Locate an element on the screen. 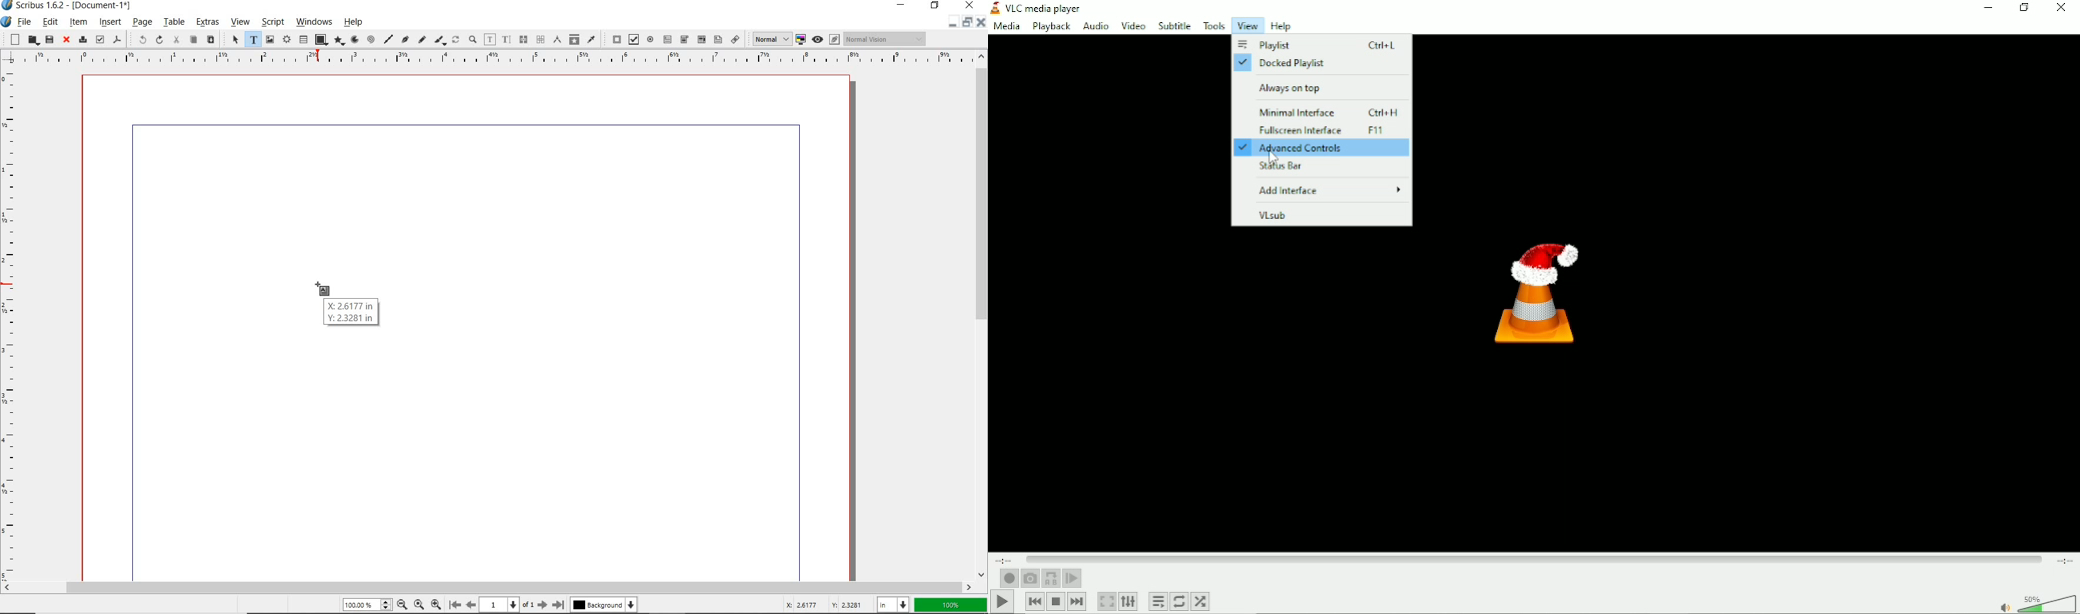 The width and height of the screenshot is (2100, 616). pdf radio button is located at coordinates (650, 39).